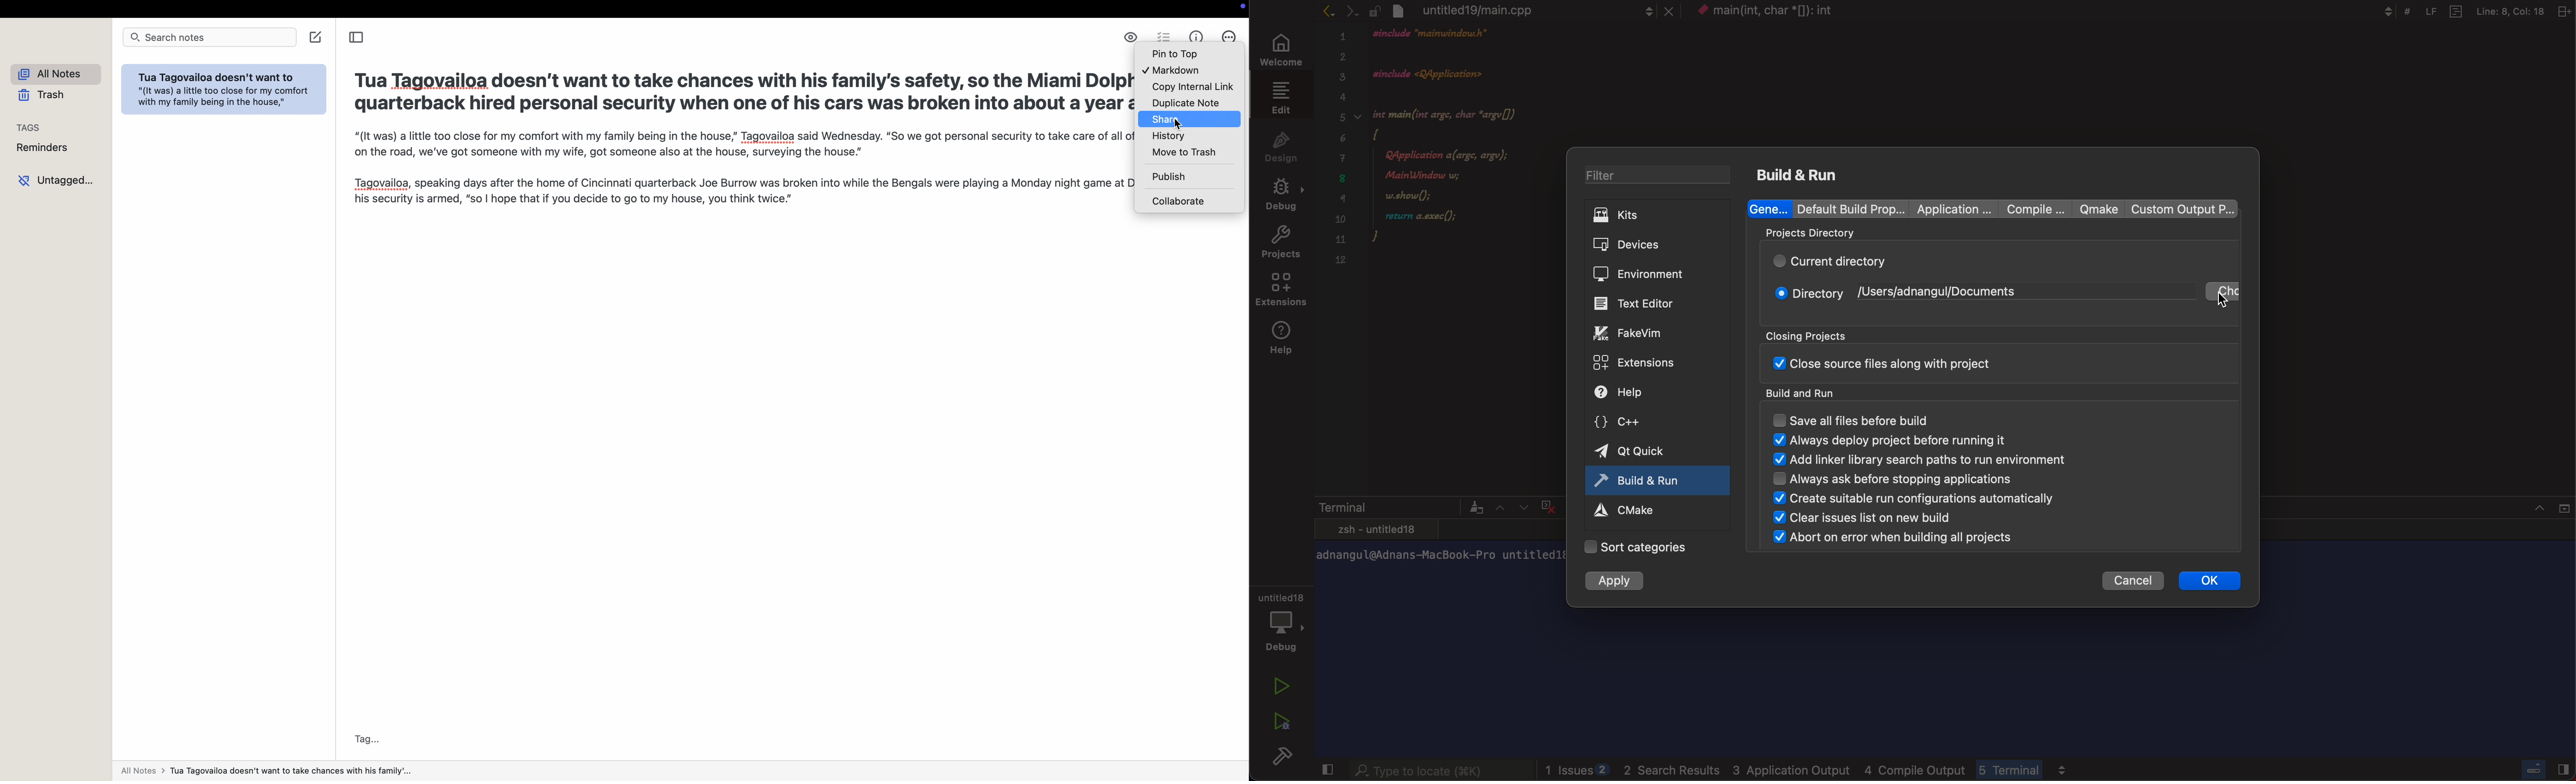 This screenshot has height=784, width=2576. I want to click on close sourse file, so click(1891, 363).